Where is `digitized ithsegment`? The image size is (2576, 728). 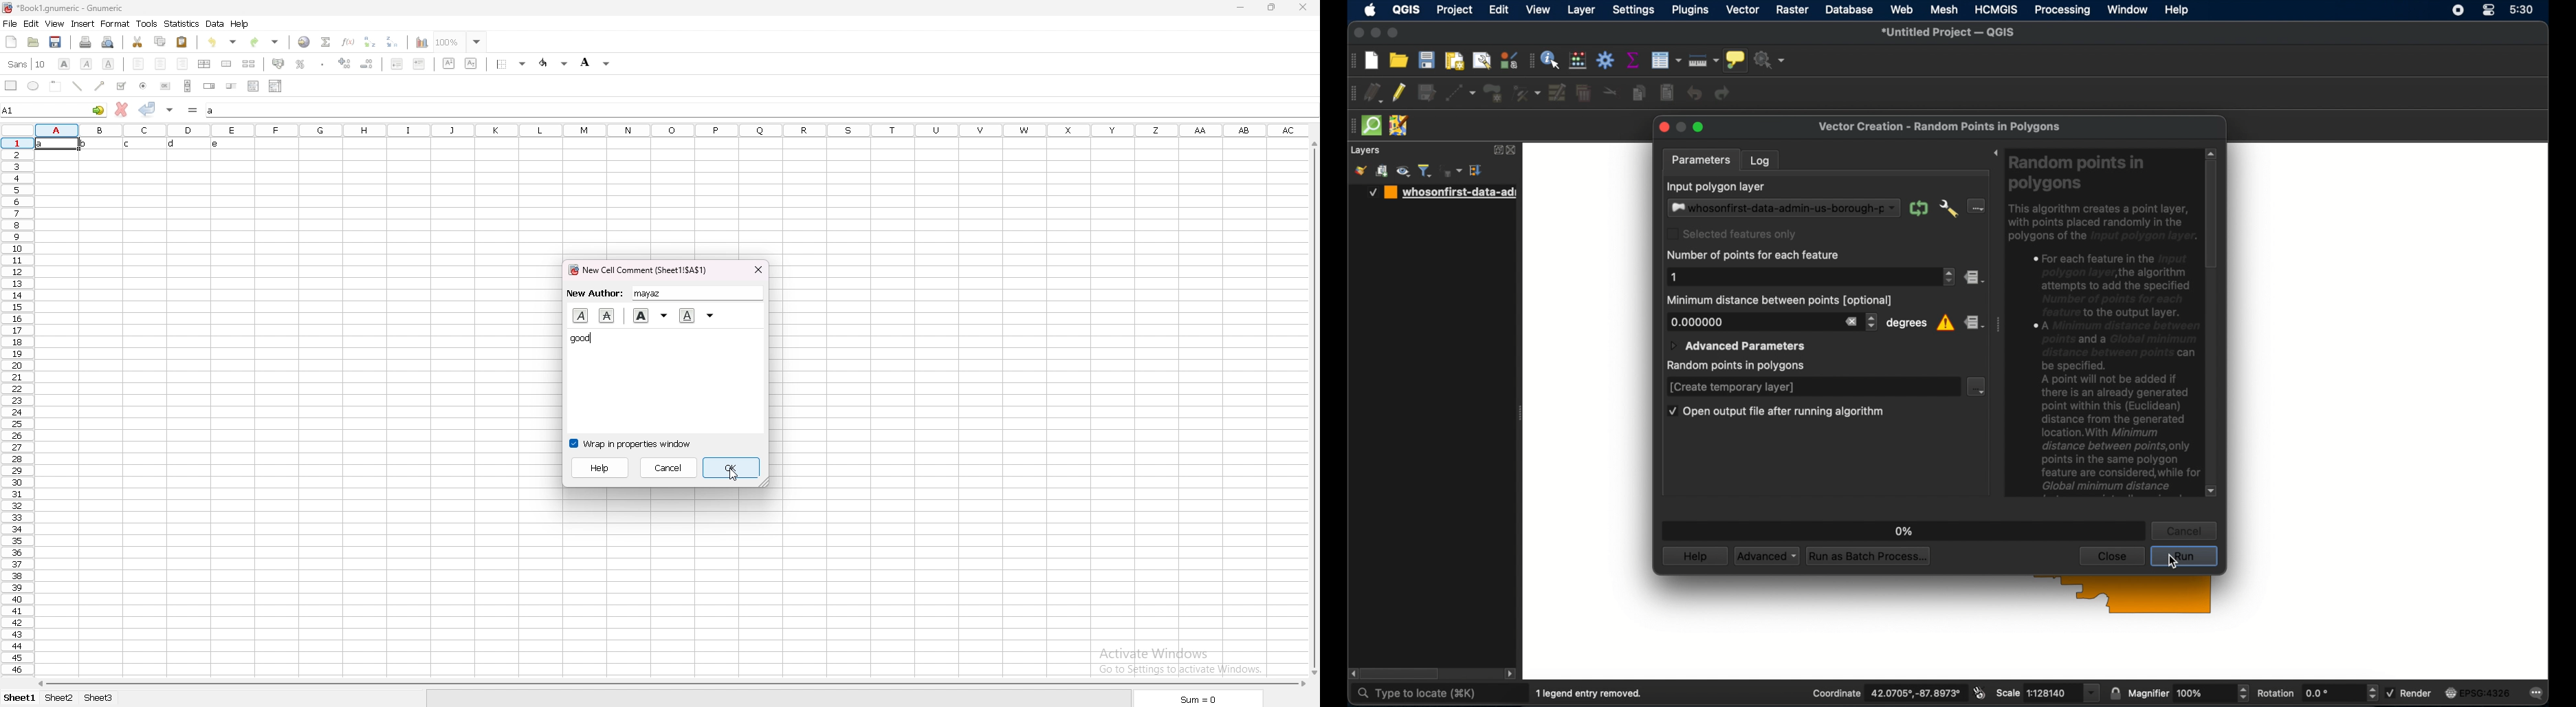
digitized ithsegment is located at coordinates (1459, 92).